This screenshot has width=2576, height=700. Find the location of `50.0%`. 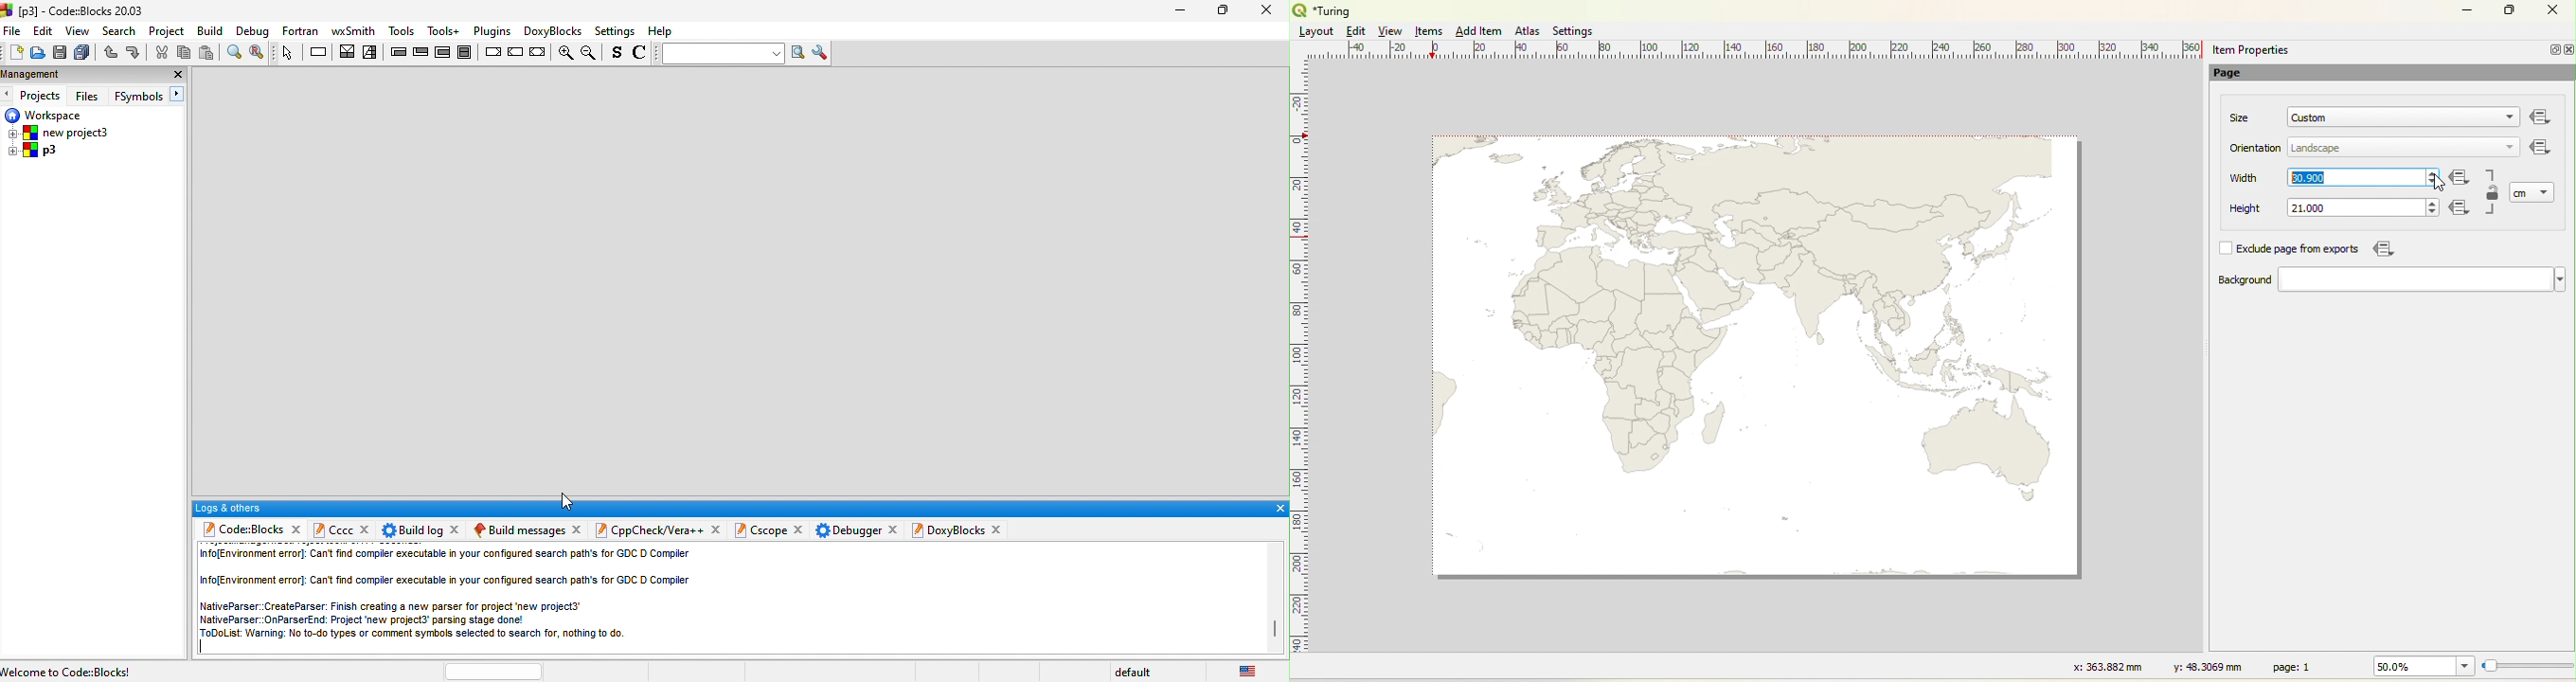

50.0% is located at coordinates (2421, 666).